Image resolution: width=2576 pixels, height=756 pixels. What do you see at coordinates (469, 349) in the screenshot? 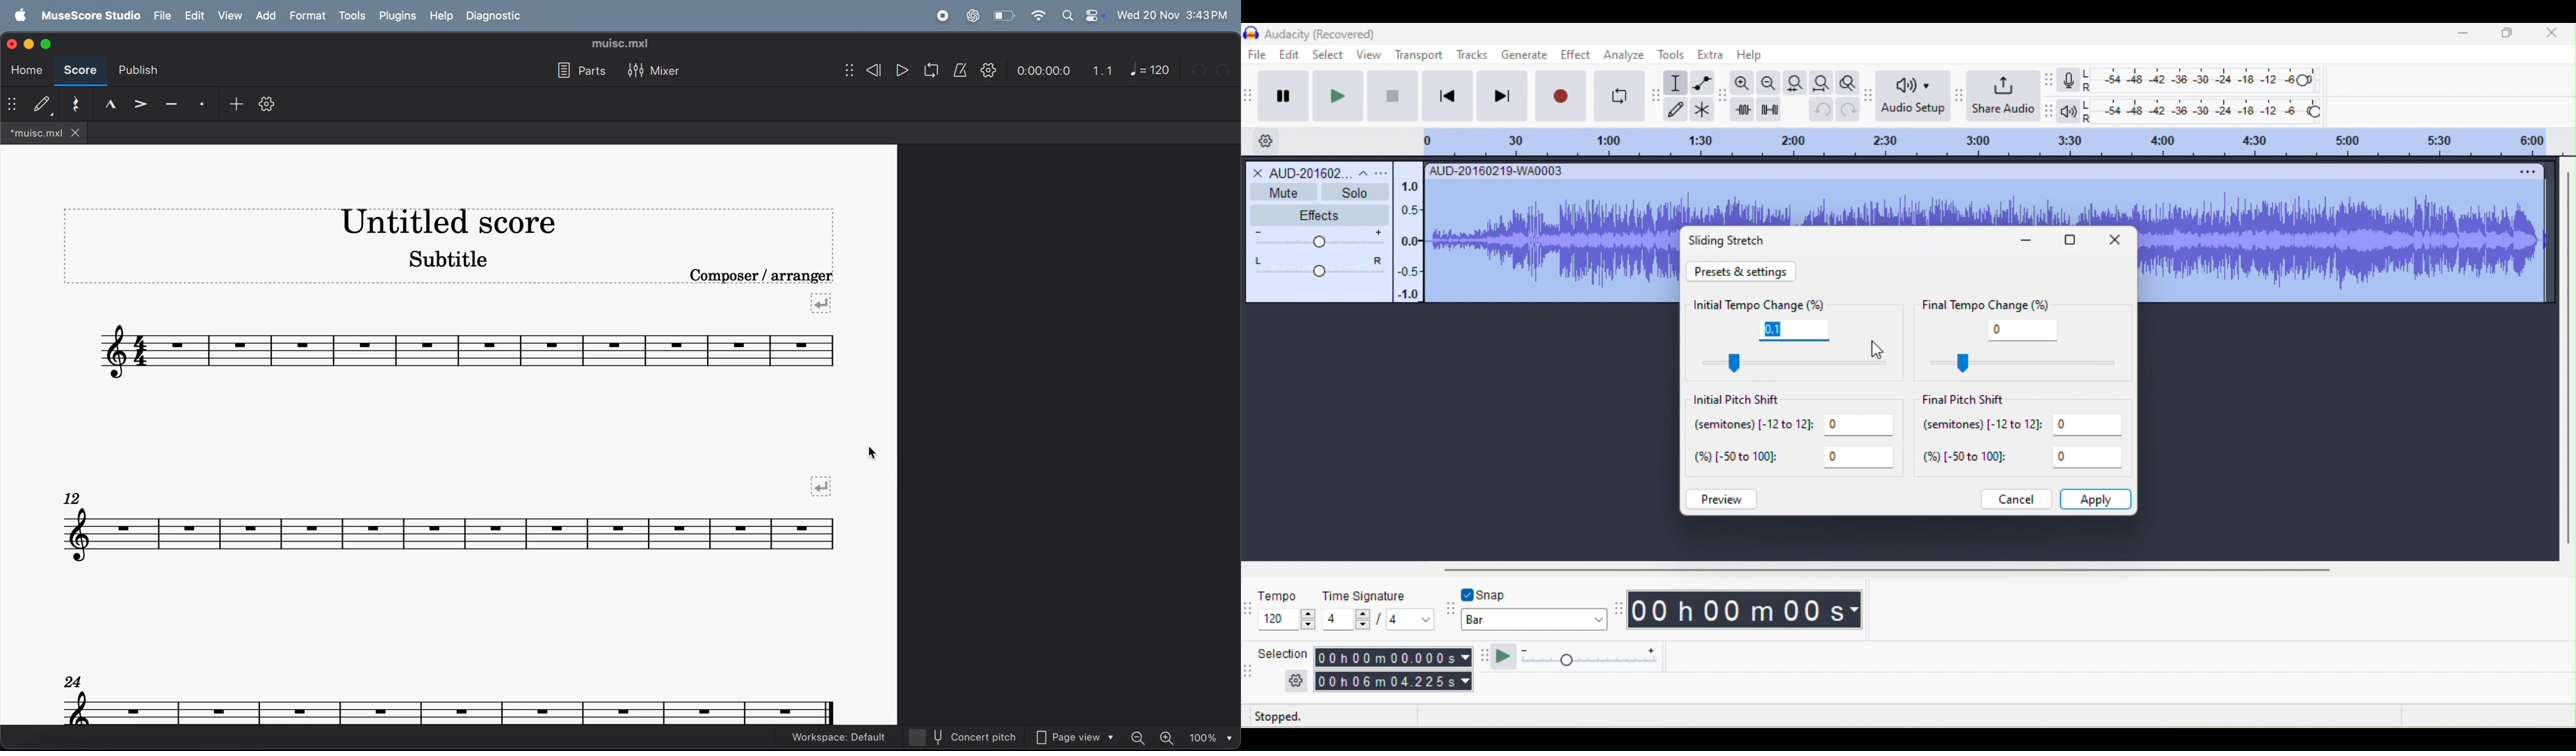
I see `notes` at bounding box center [469, 349].